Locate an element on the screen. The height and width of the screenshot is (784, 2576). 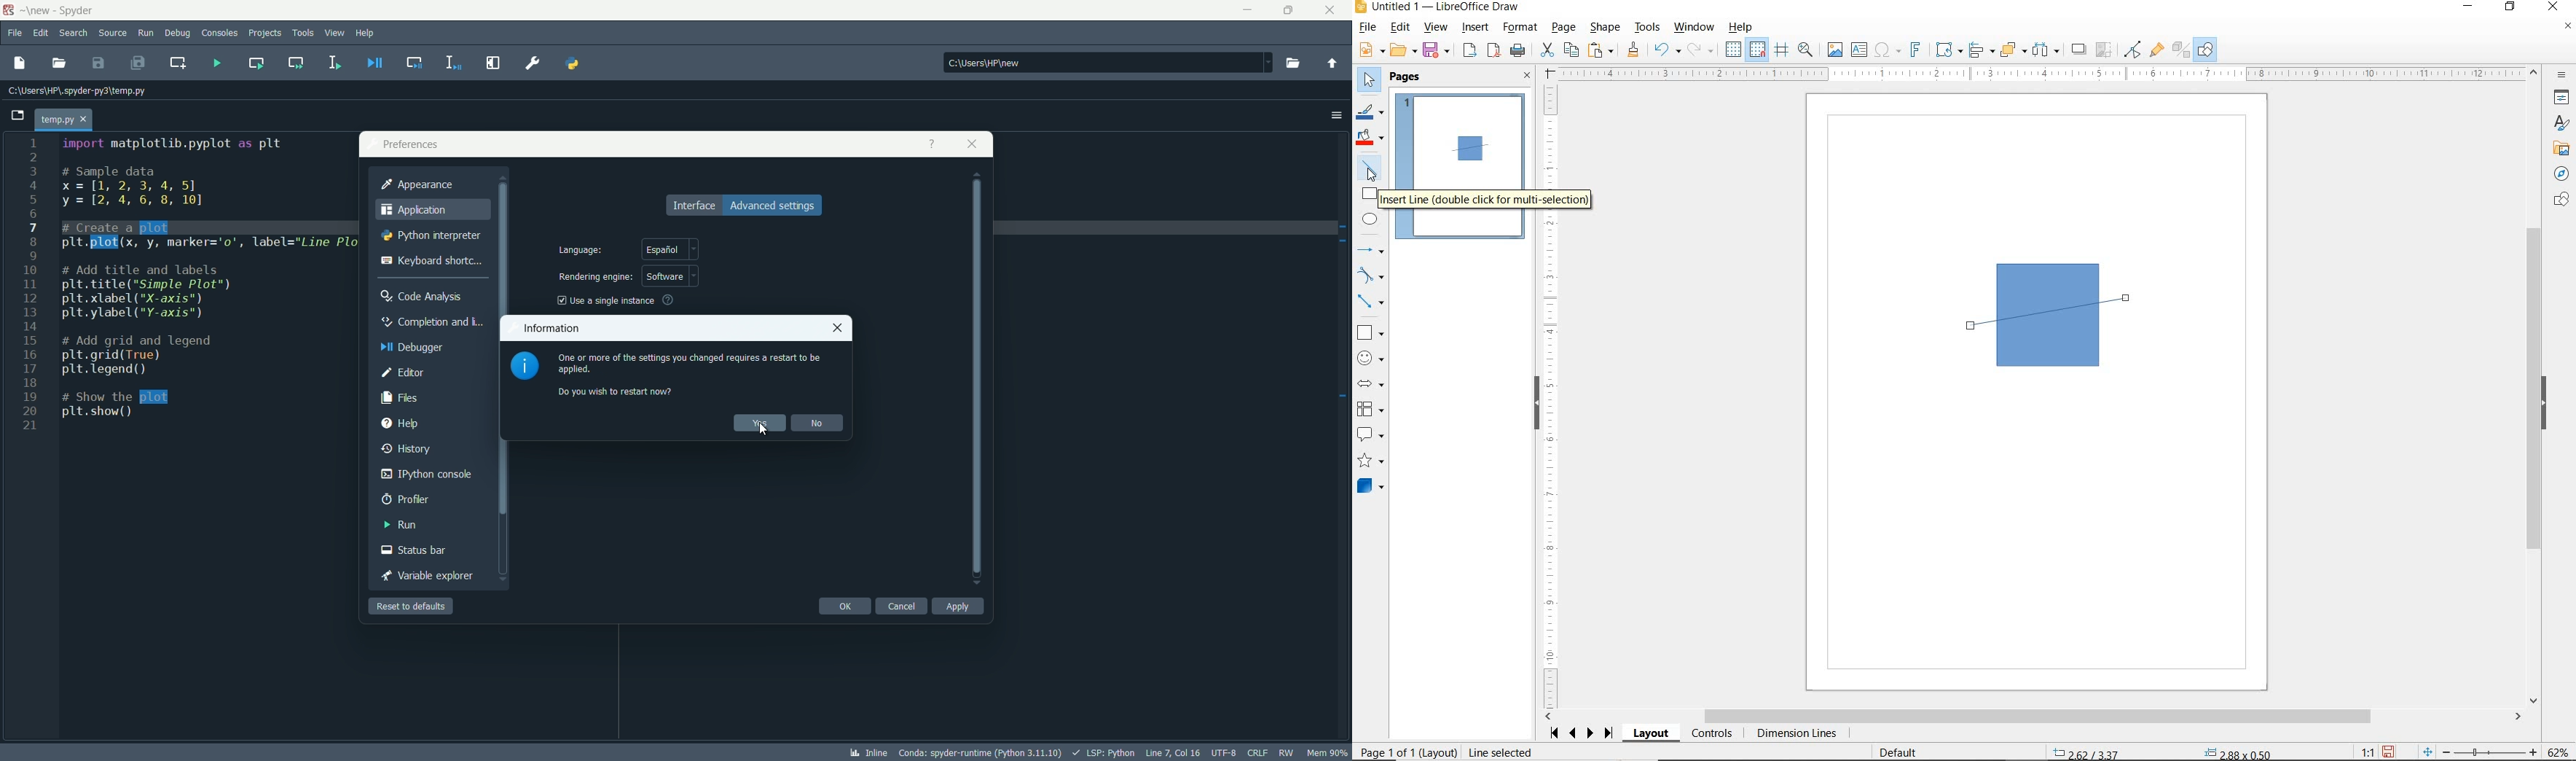
python interpreter is located at coordinates (429, 235).